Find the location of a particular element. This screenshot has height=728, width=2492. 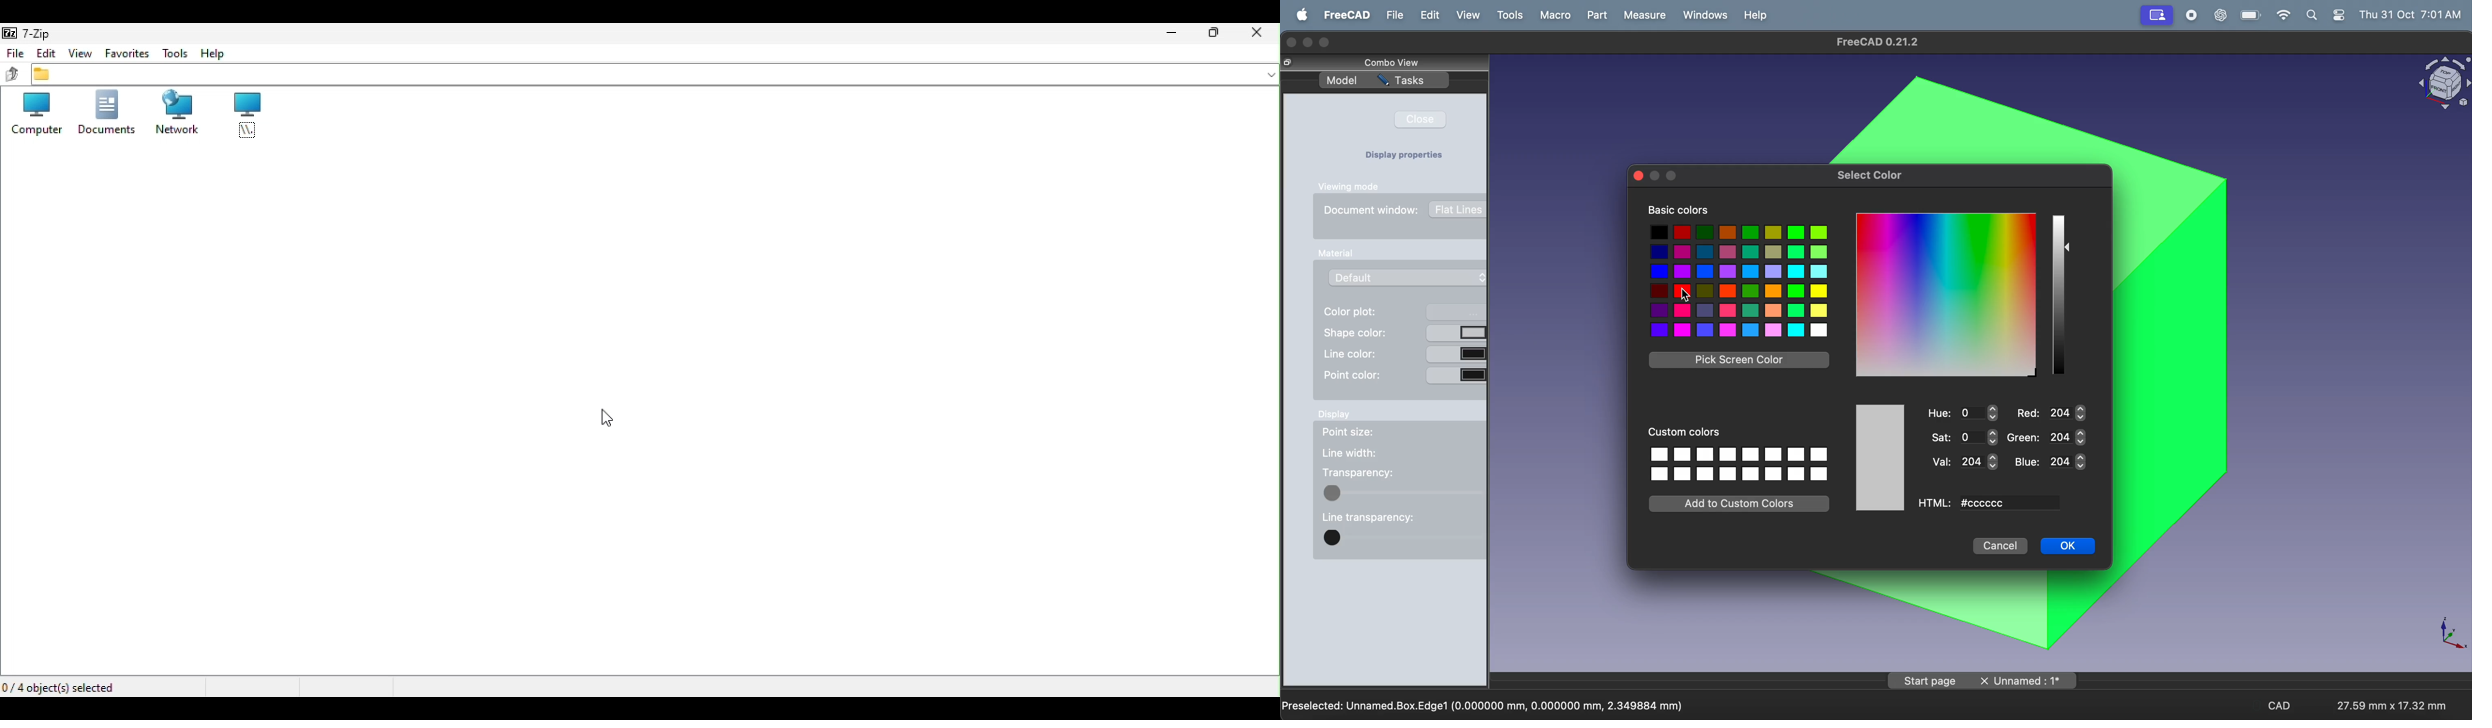

line transparency is located at coordinates (1367, 515).